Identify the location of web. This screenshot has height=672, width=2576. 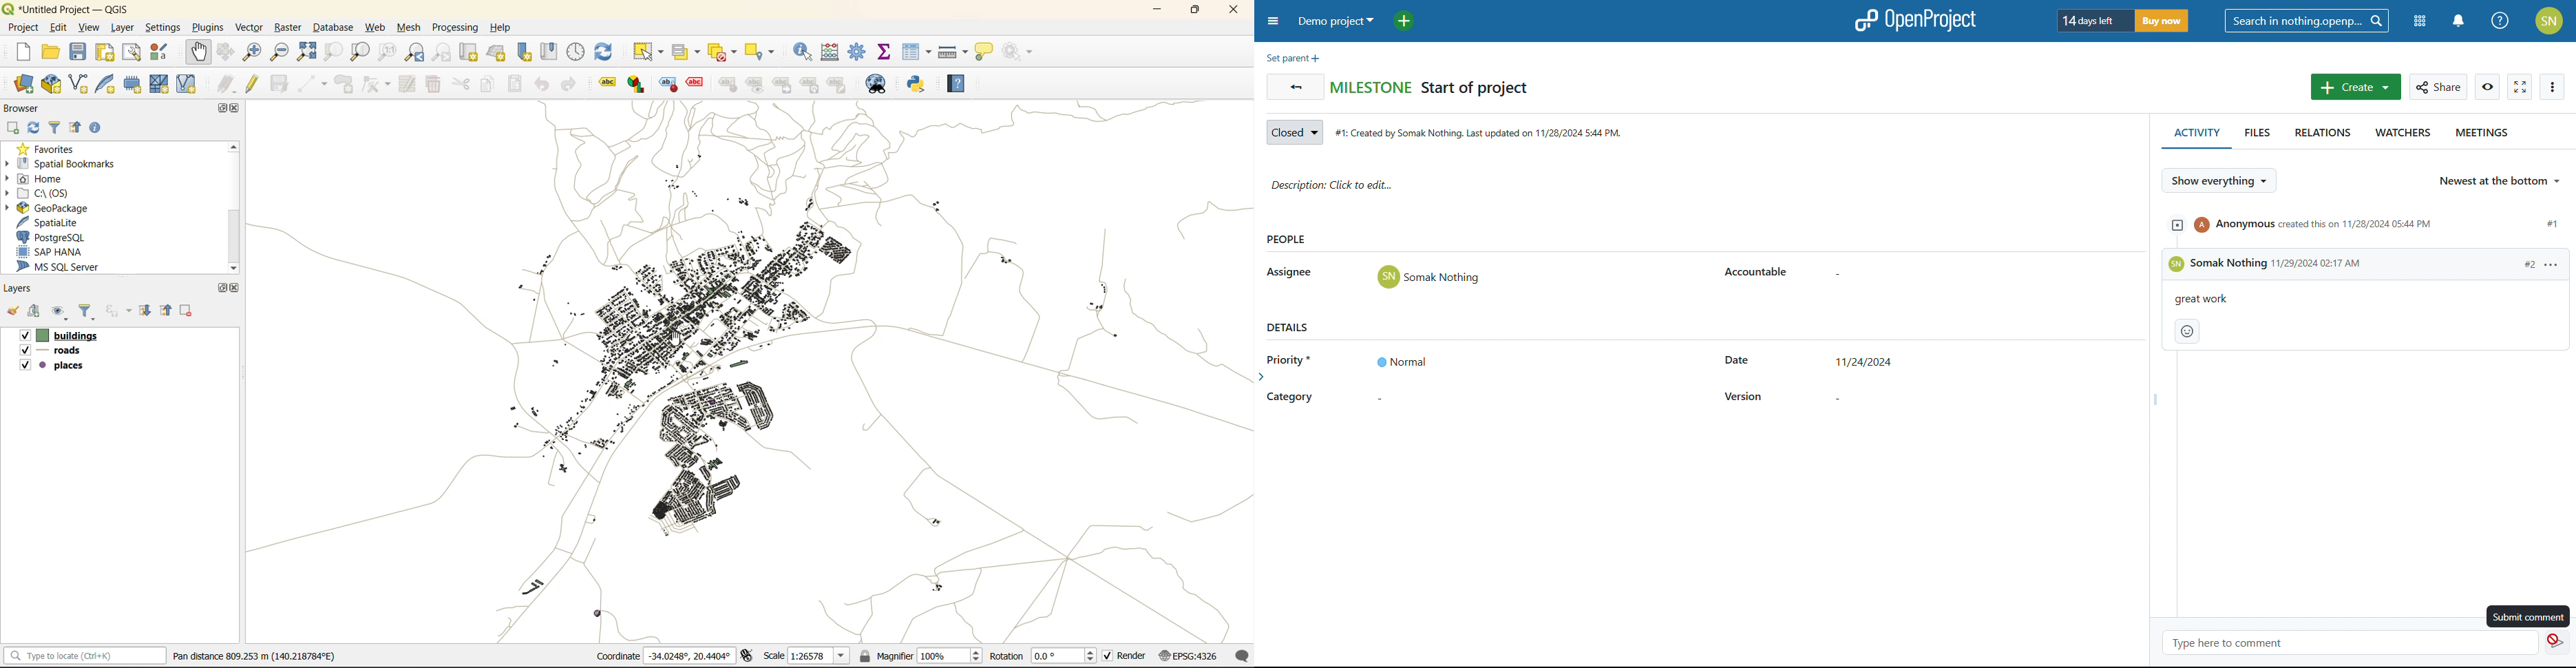
(376, 27).